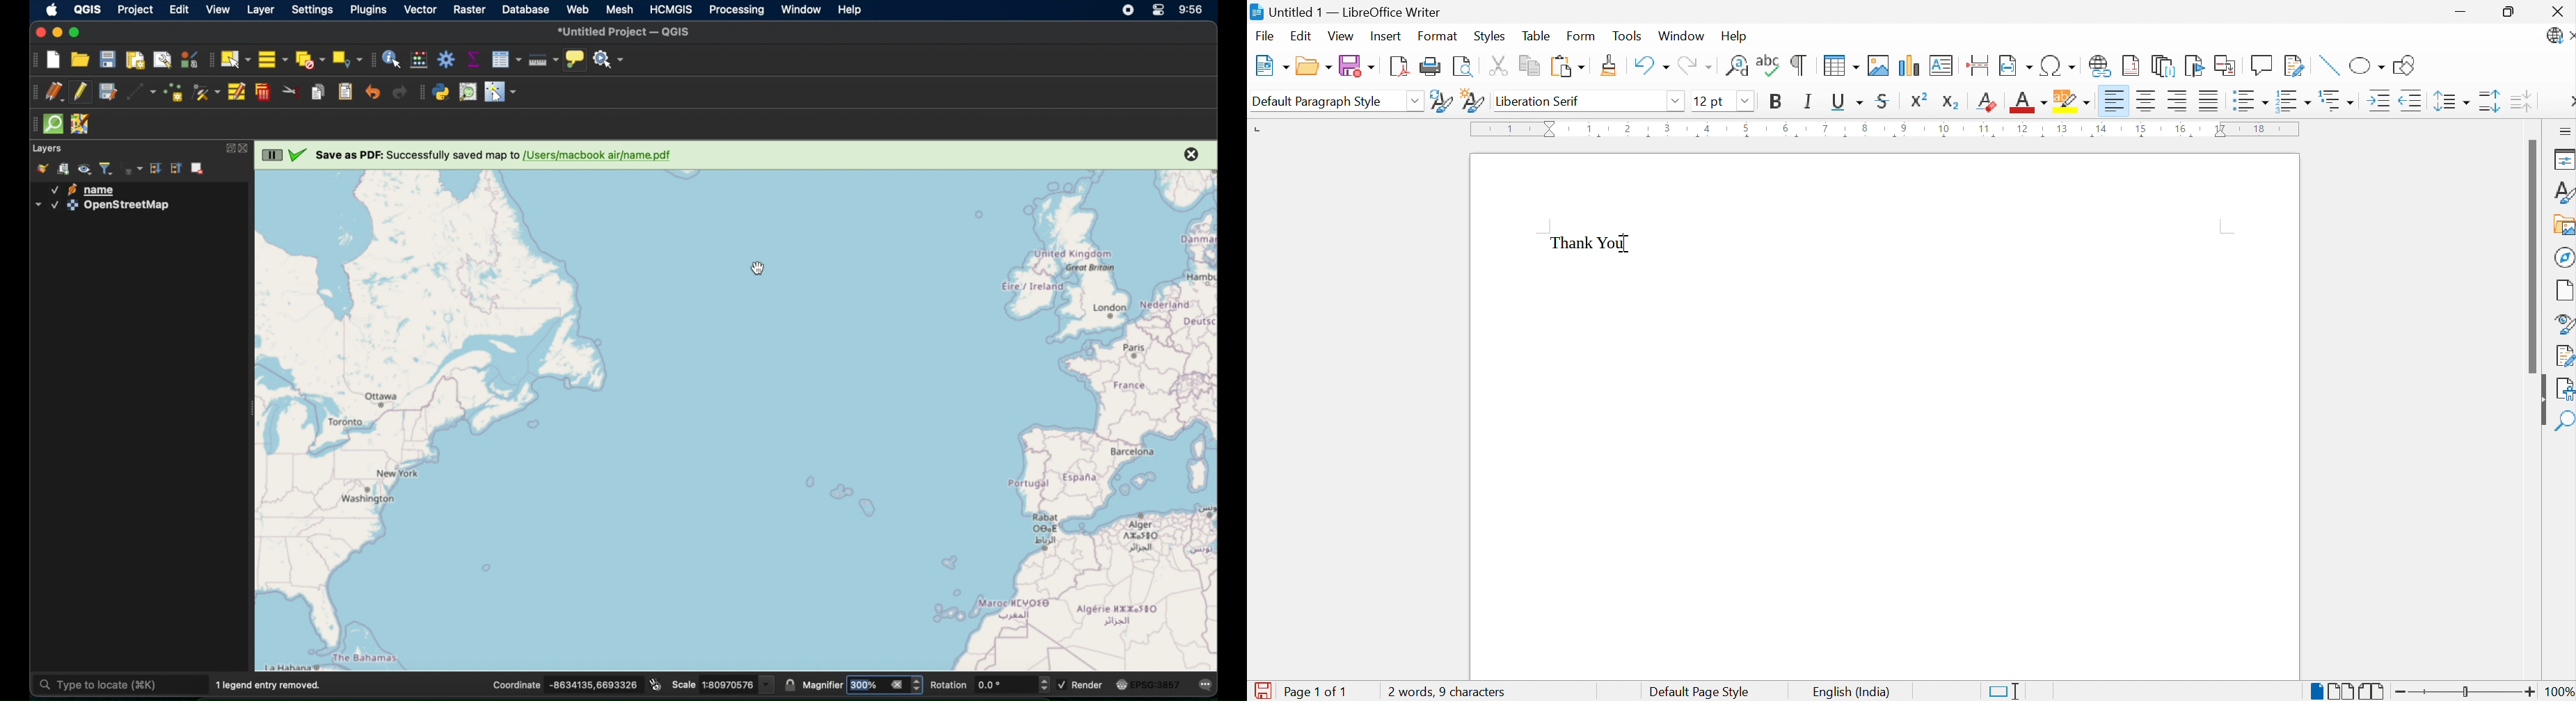 The image size is (2576, 728). What do you see at coordinates (1190, 154) in the screenshot?
I see `Close` at bounding box center [1190, 154].